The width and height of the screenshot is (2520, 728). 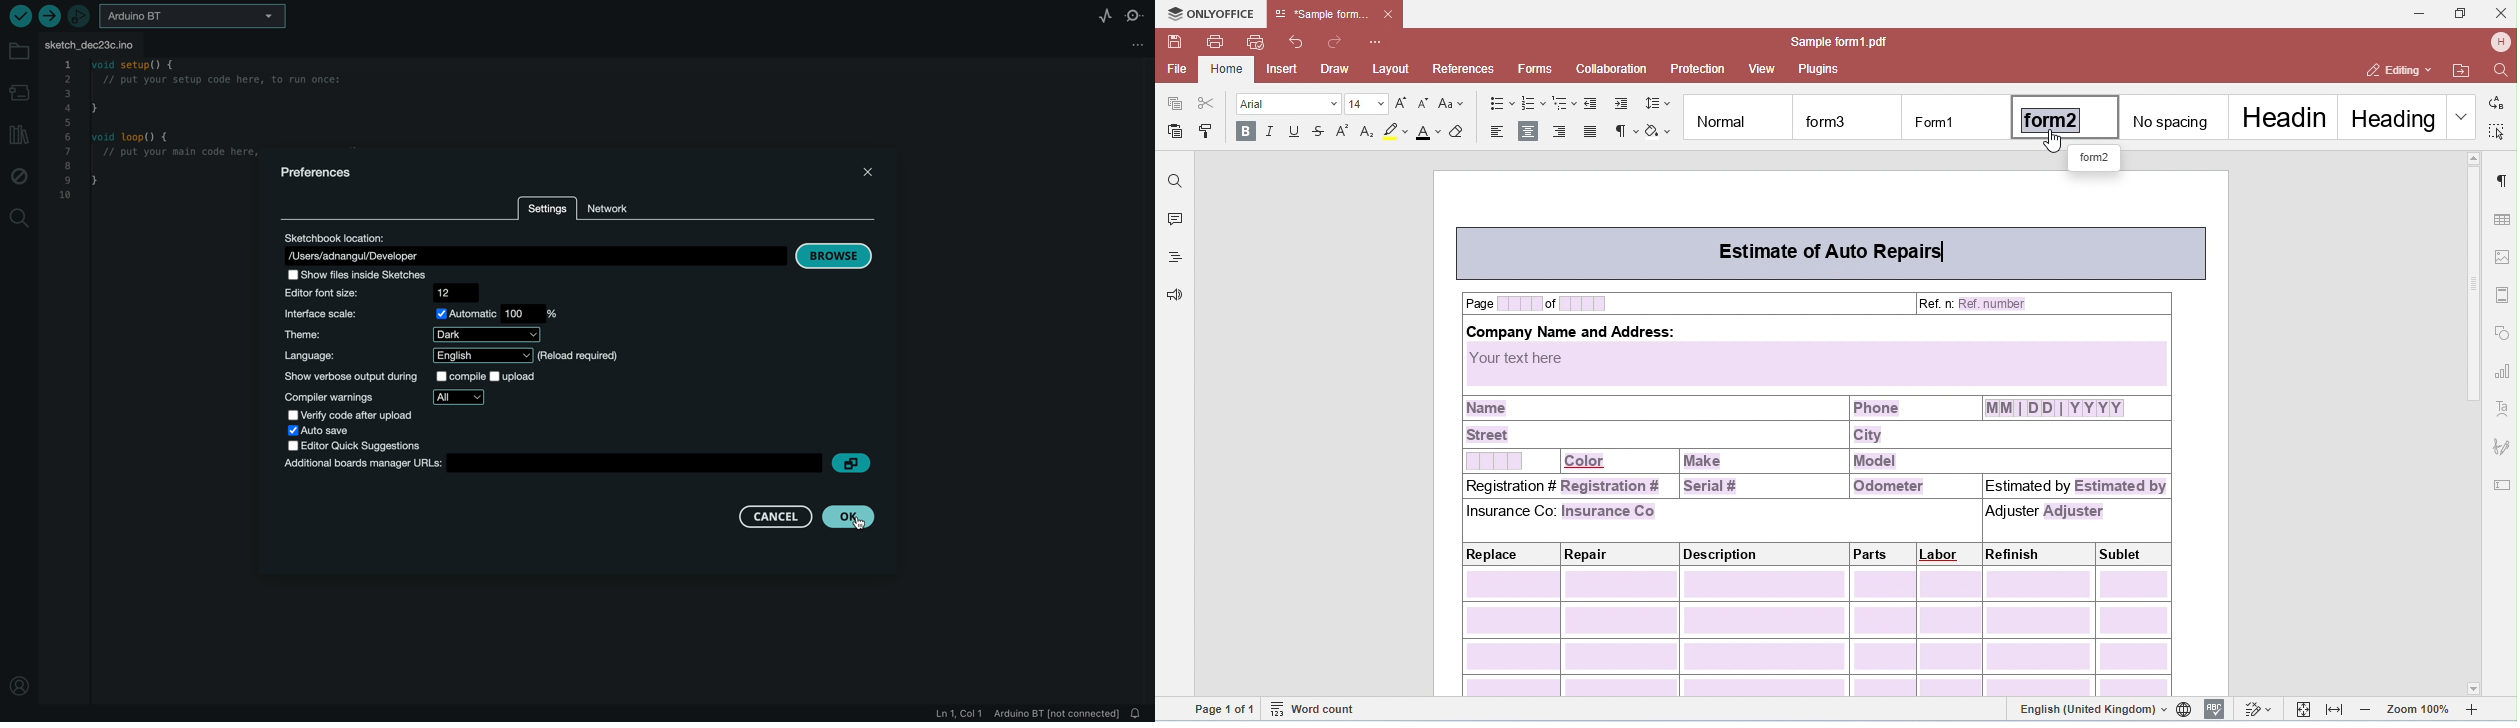 I want to click on tab settings, so click(x=1134, y=48).